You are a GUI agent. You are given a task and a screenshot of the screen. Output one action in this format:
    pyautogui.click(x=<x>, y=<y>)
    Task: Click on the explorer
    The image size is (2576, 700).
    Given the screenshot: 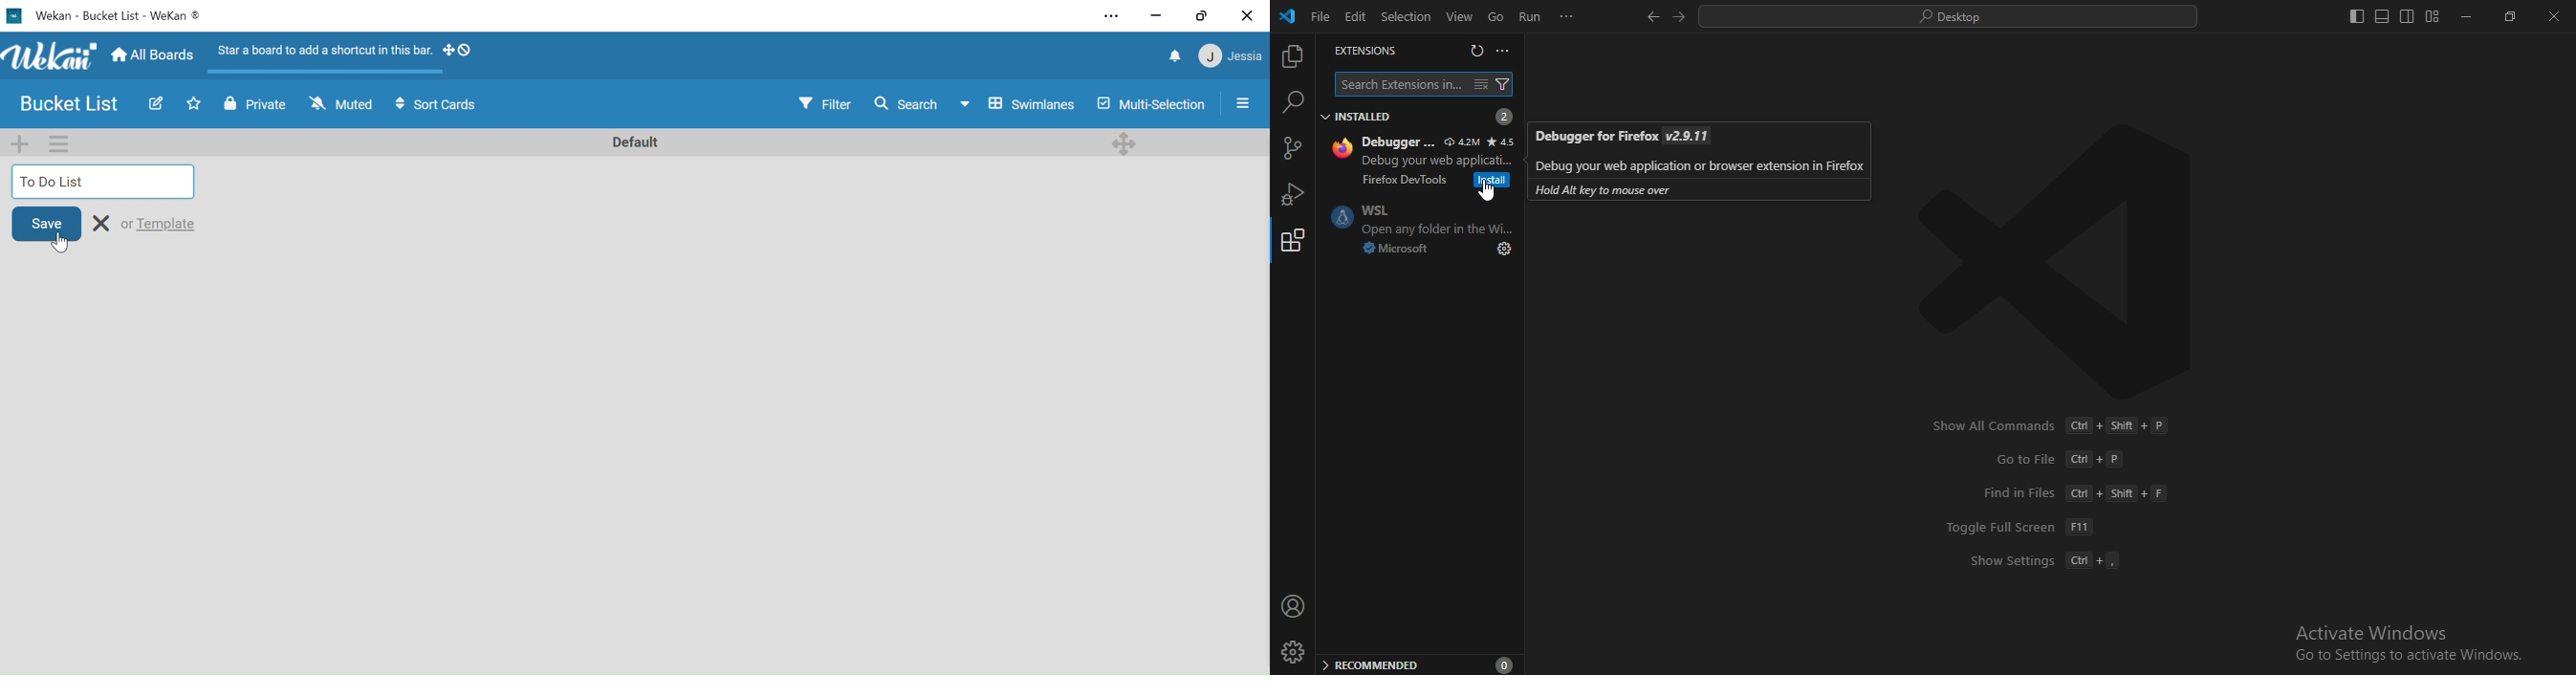 What is the action you would take?
    pyautogui.click(x=1295, y=57)
    